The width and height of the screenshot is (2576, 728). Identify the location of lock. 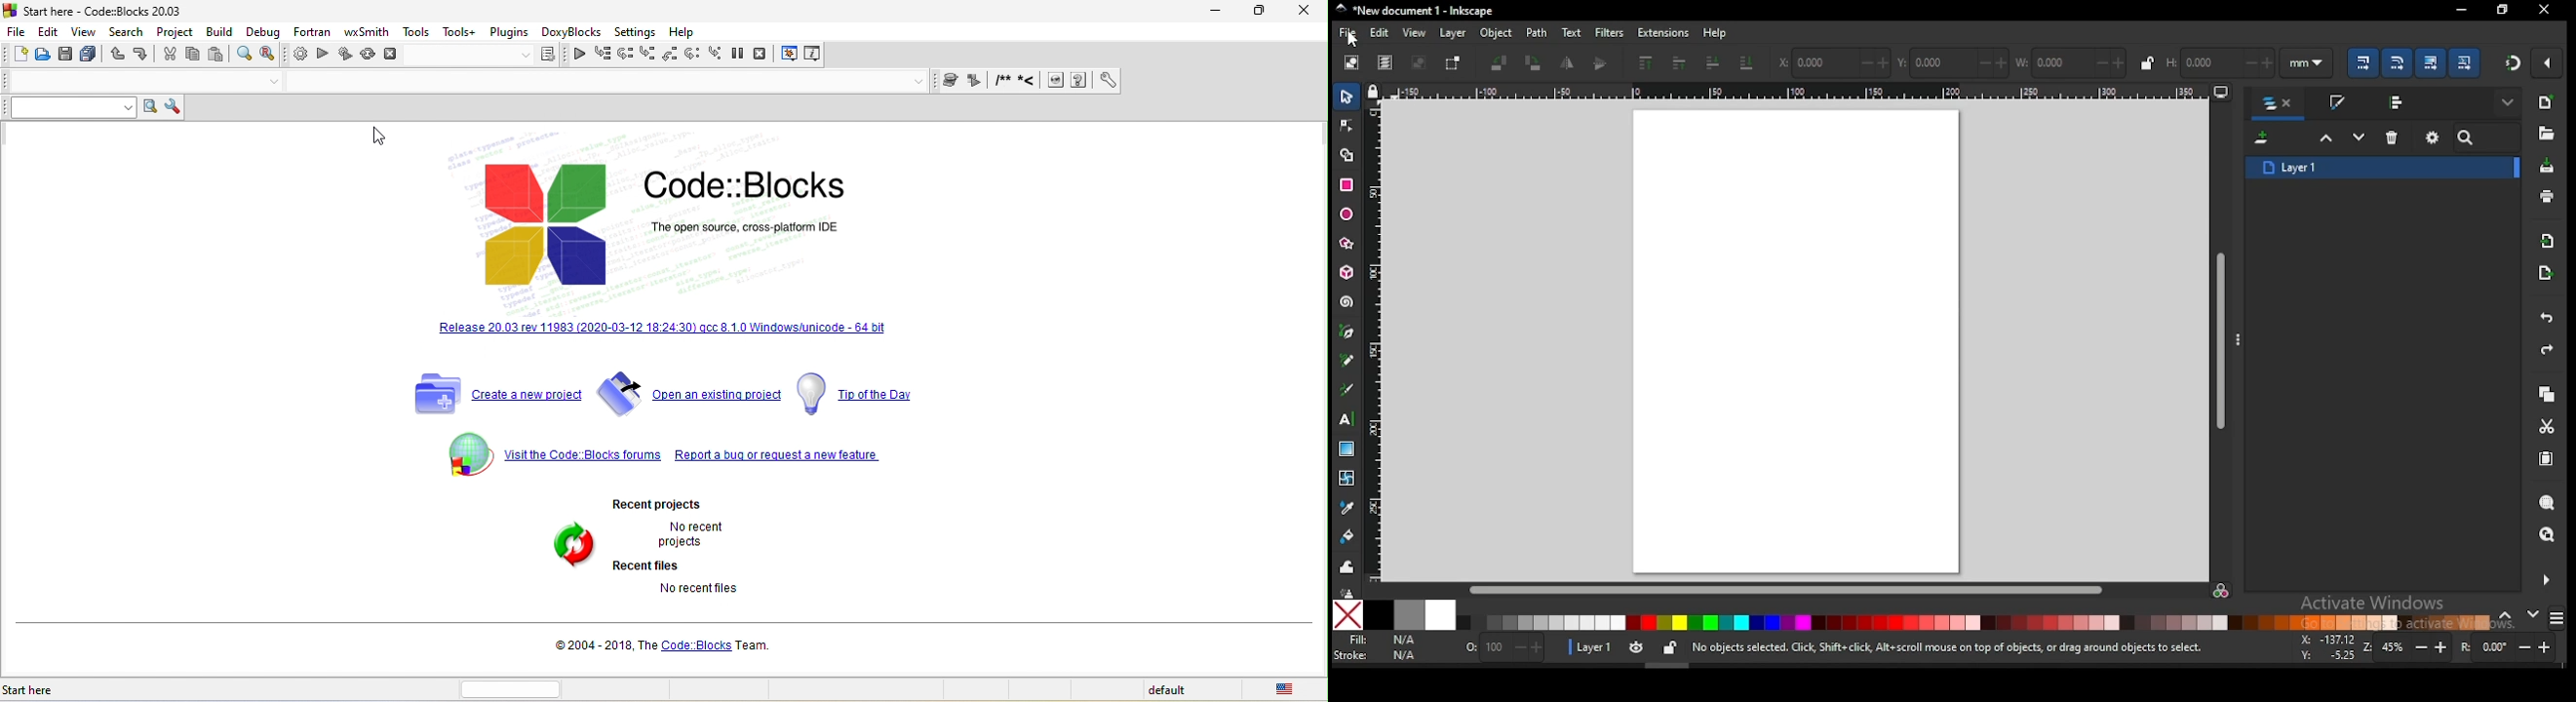
(2147, 62).